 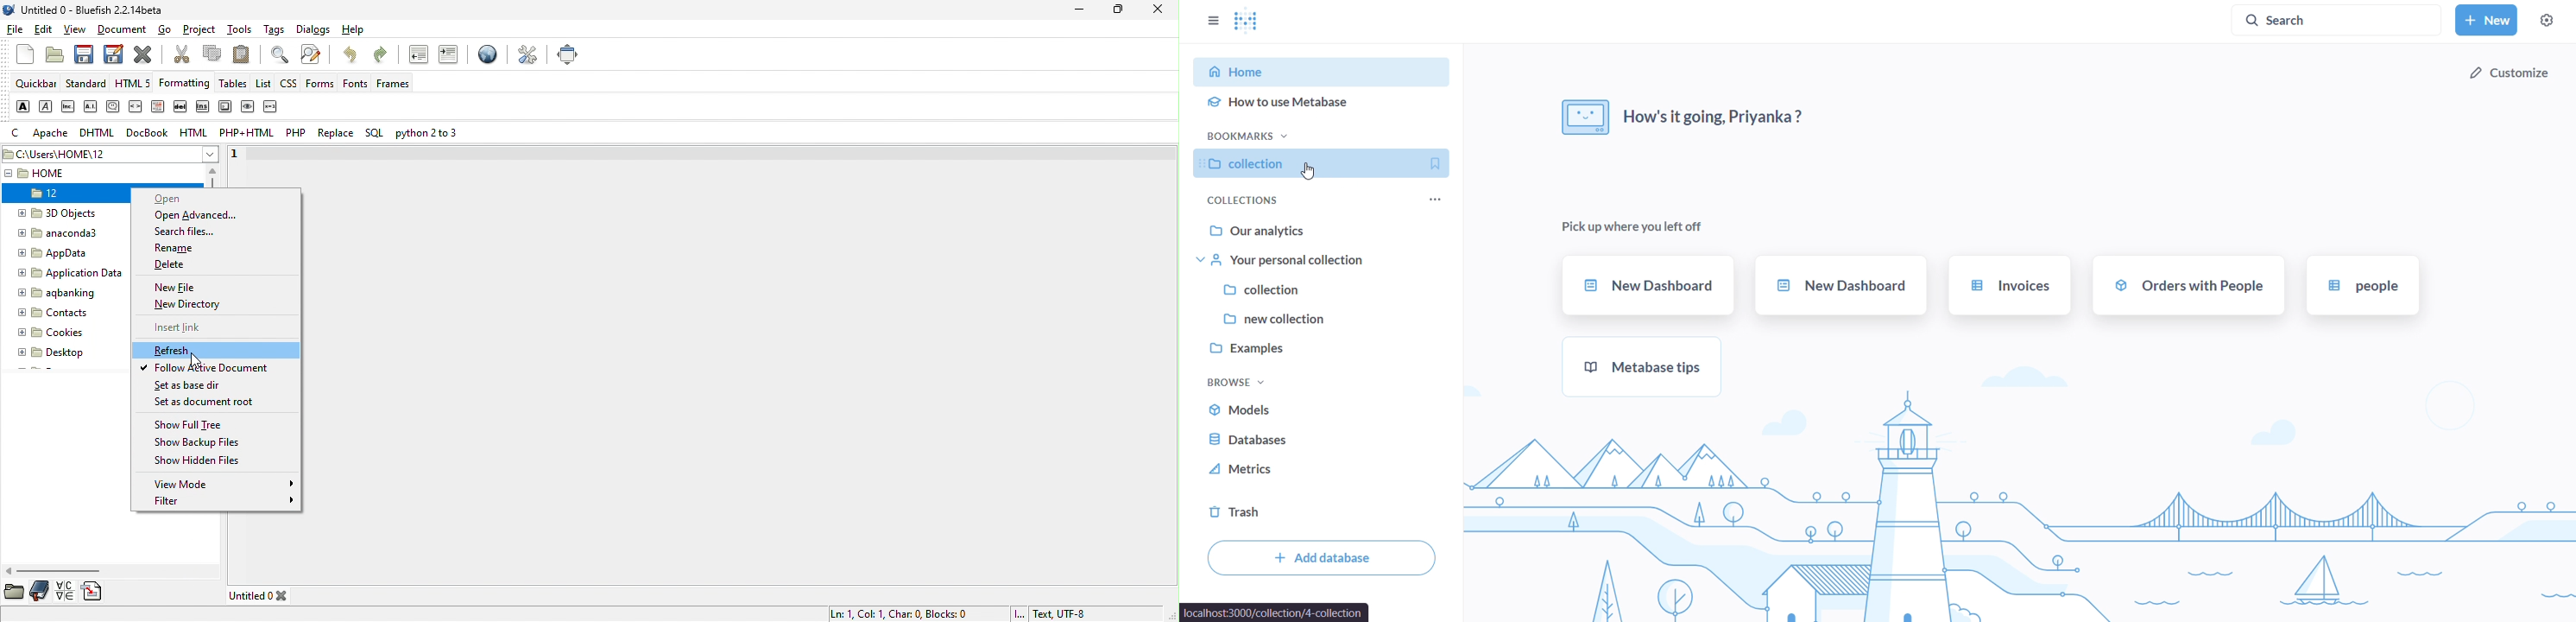 I want to click on show backup files, so click(x=201, y=444).